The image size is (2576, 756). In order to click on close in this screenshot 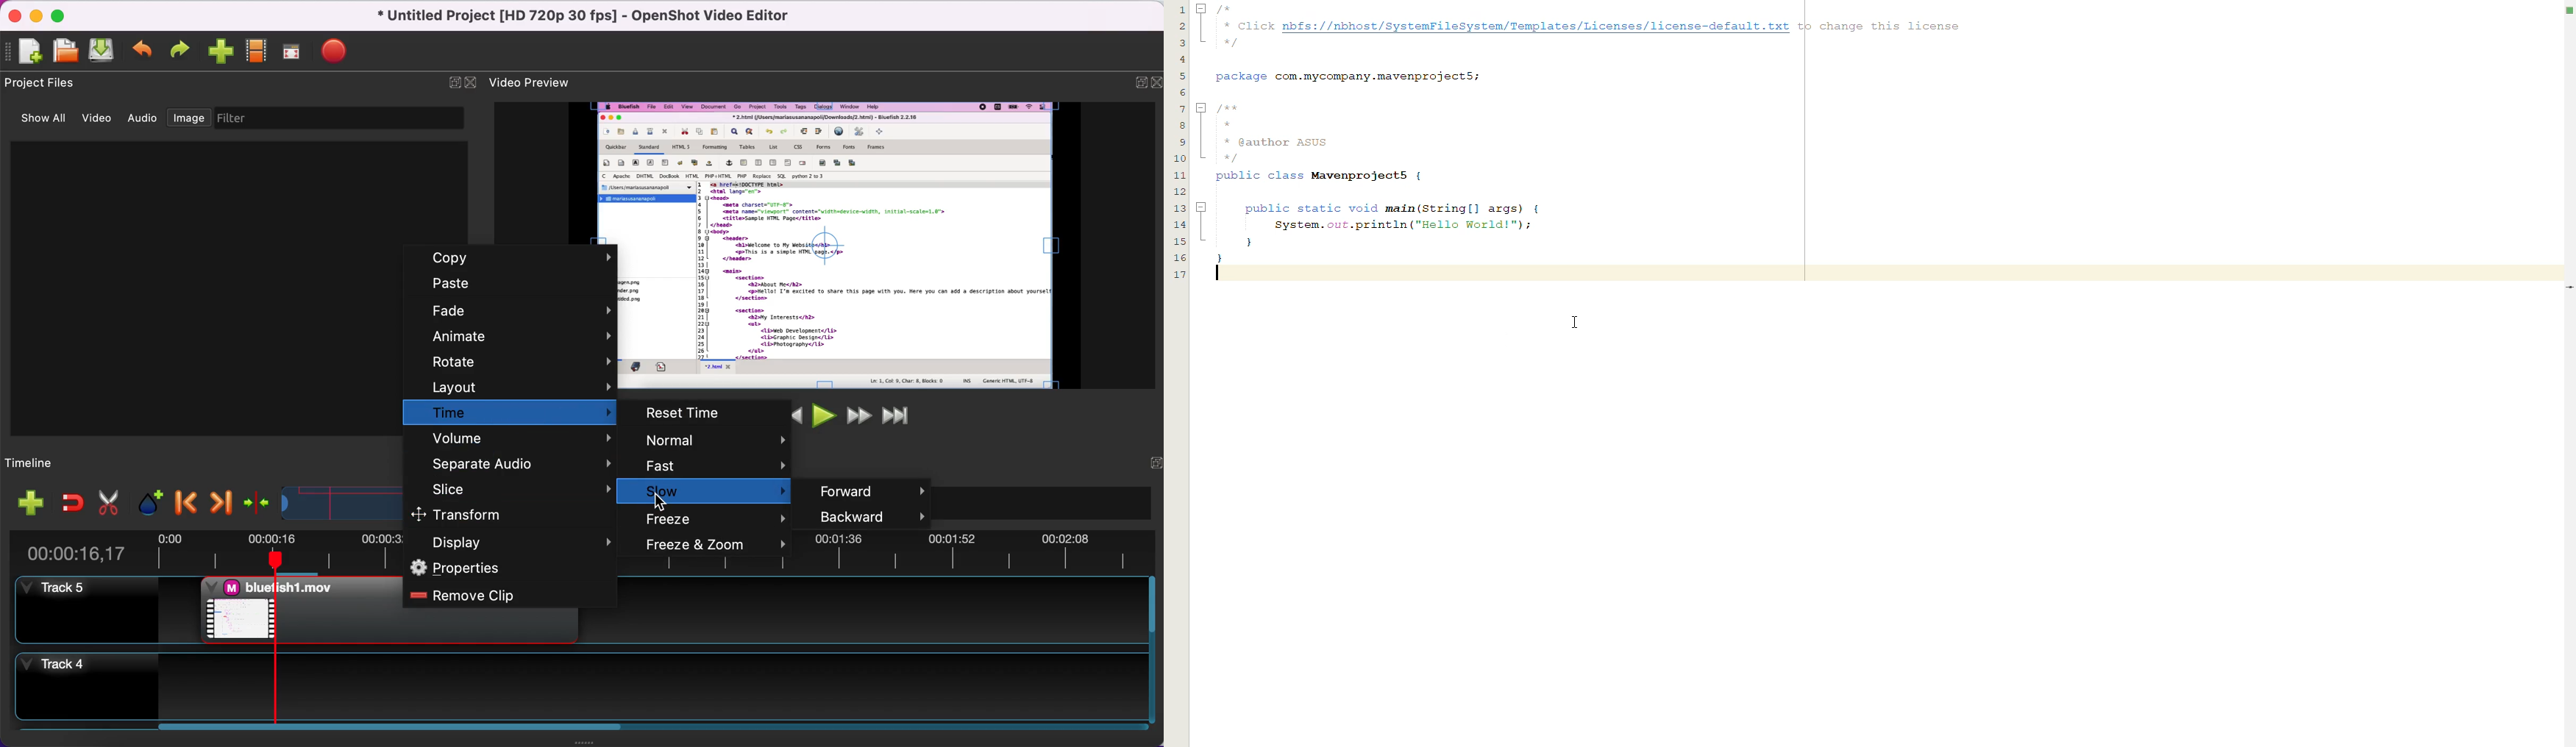, I will do `click(18, 18)`.